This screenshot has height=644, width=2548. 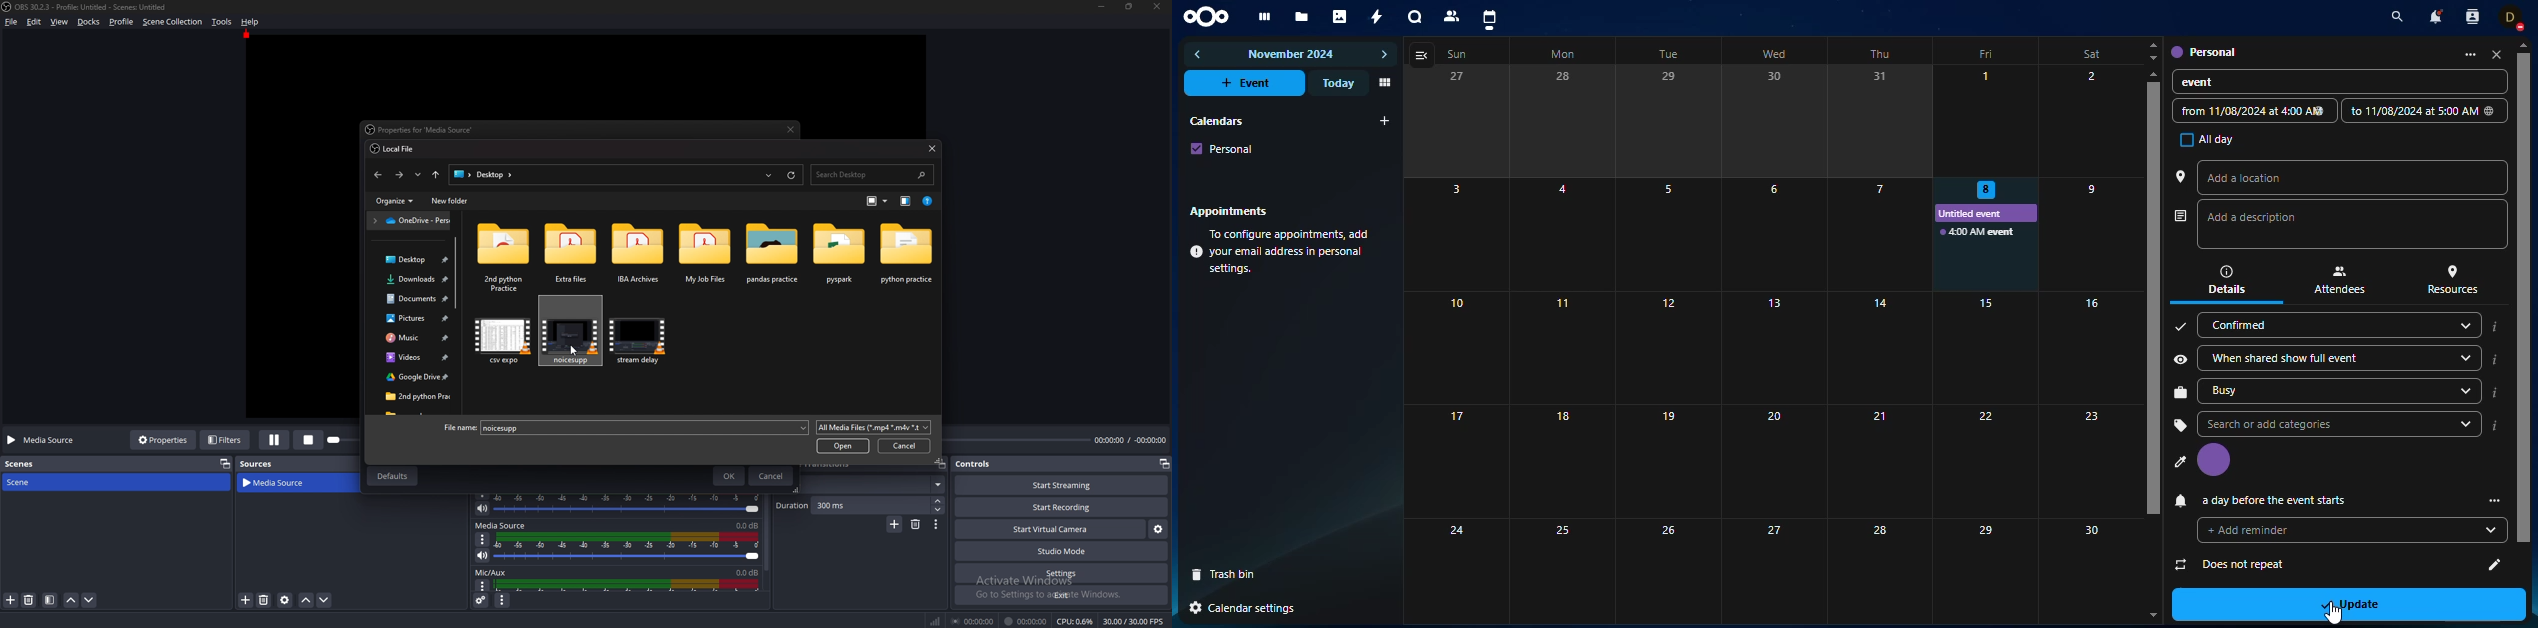 What do you see at coordinates (1987, 121) in the screenshot?
I see `1` at bounding box center [1987, 121].